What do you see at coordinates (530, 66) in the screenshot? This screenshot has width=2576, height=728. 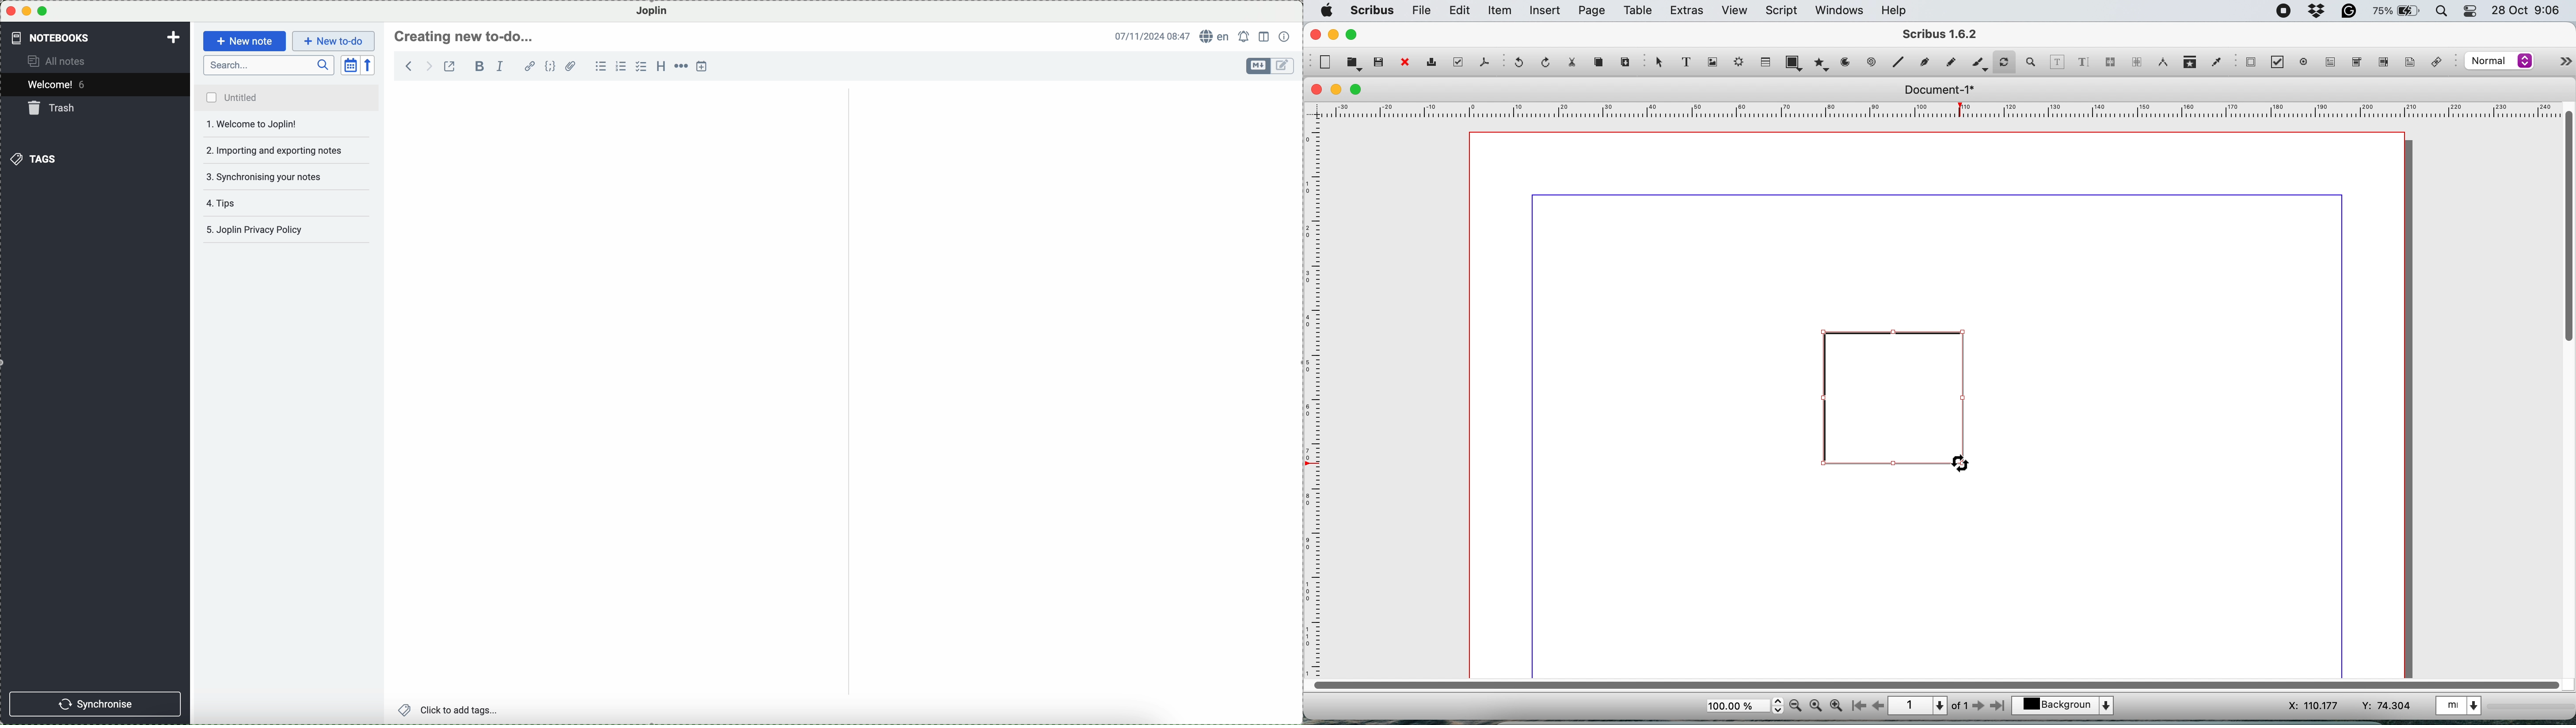 I see `hyperlink` at bounding box center [530, 66].